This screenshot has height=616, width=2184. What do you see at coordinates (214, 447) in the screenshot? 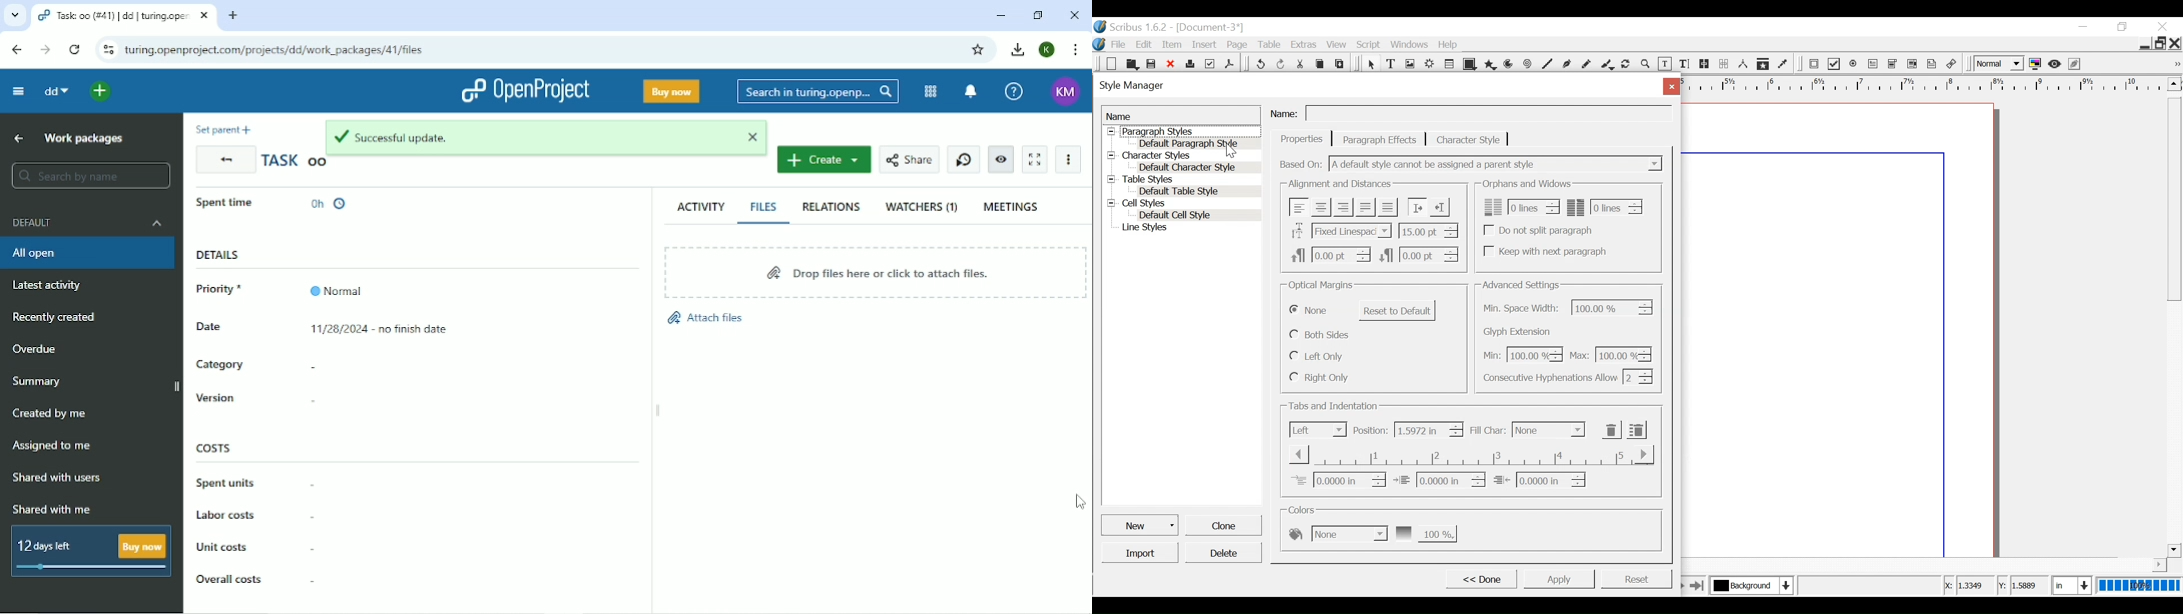
I see `Costs` at bounding box center [214, 447].